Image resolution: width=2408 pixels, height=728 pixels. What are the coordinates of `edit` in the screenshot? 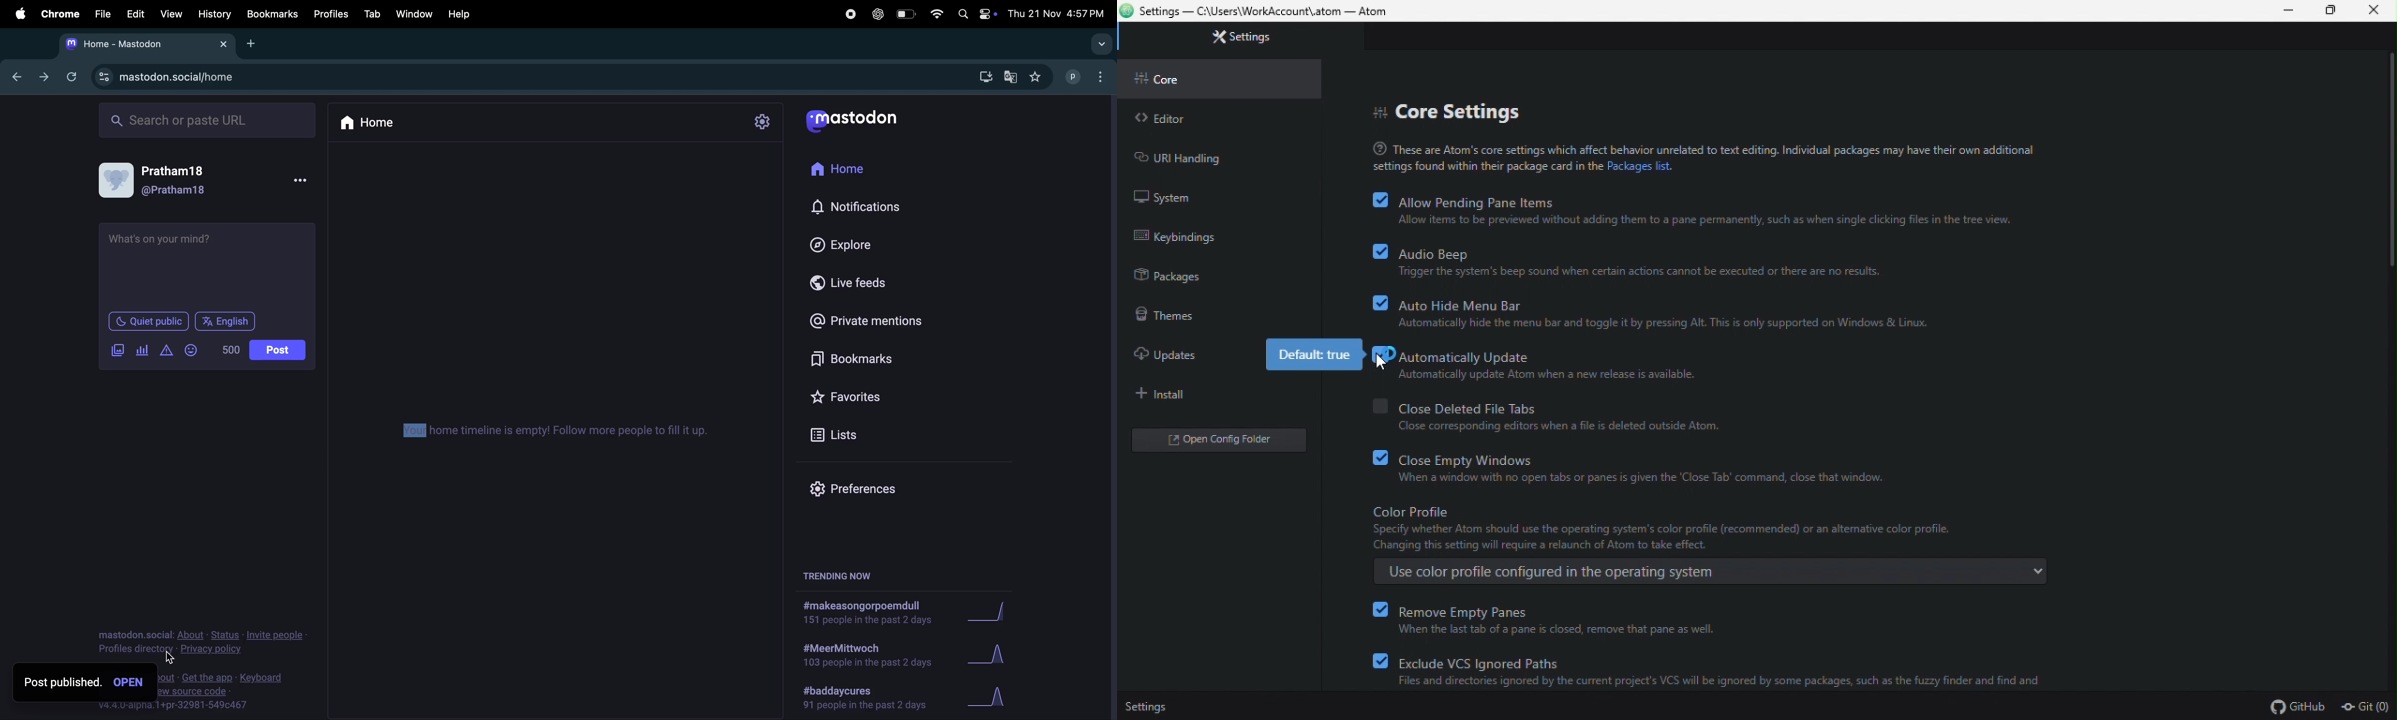 It's located at (133, 13).